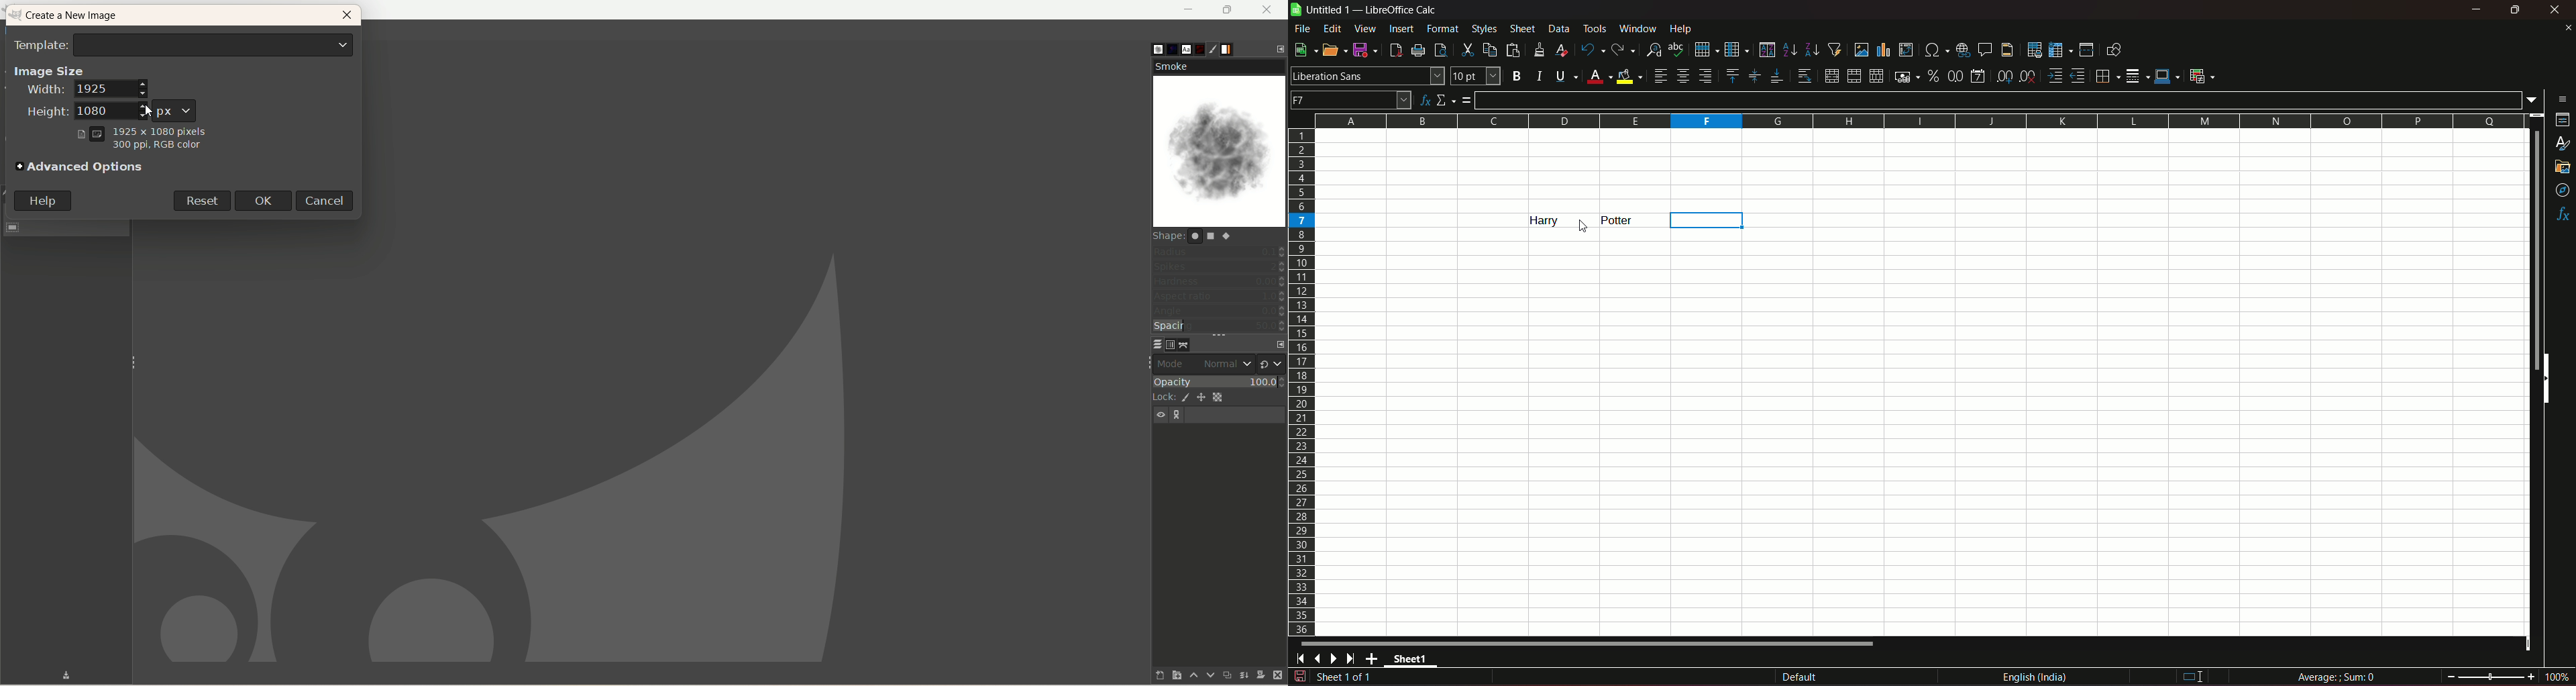  What do you see at coordinates (2194, 677) in the screenshot?
I see `I beam cursor` at bounding box center [2194, 677].